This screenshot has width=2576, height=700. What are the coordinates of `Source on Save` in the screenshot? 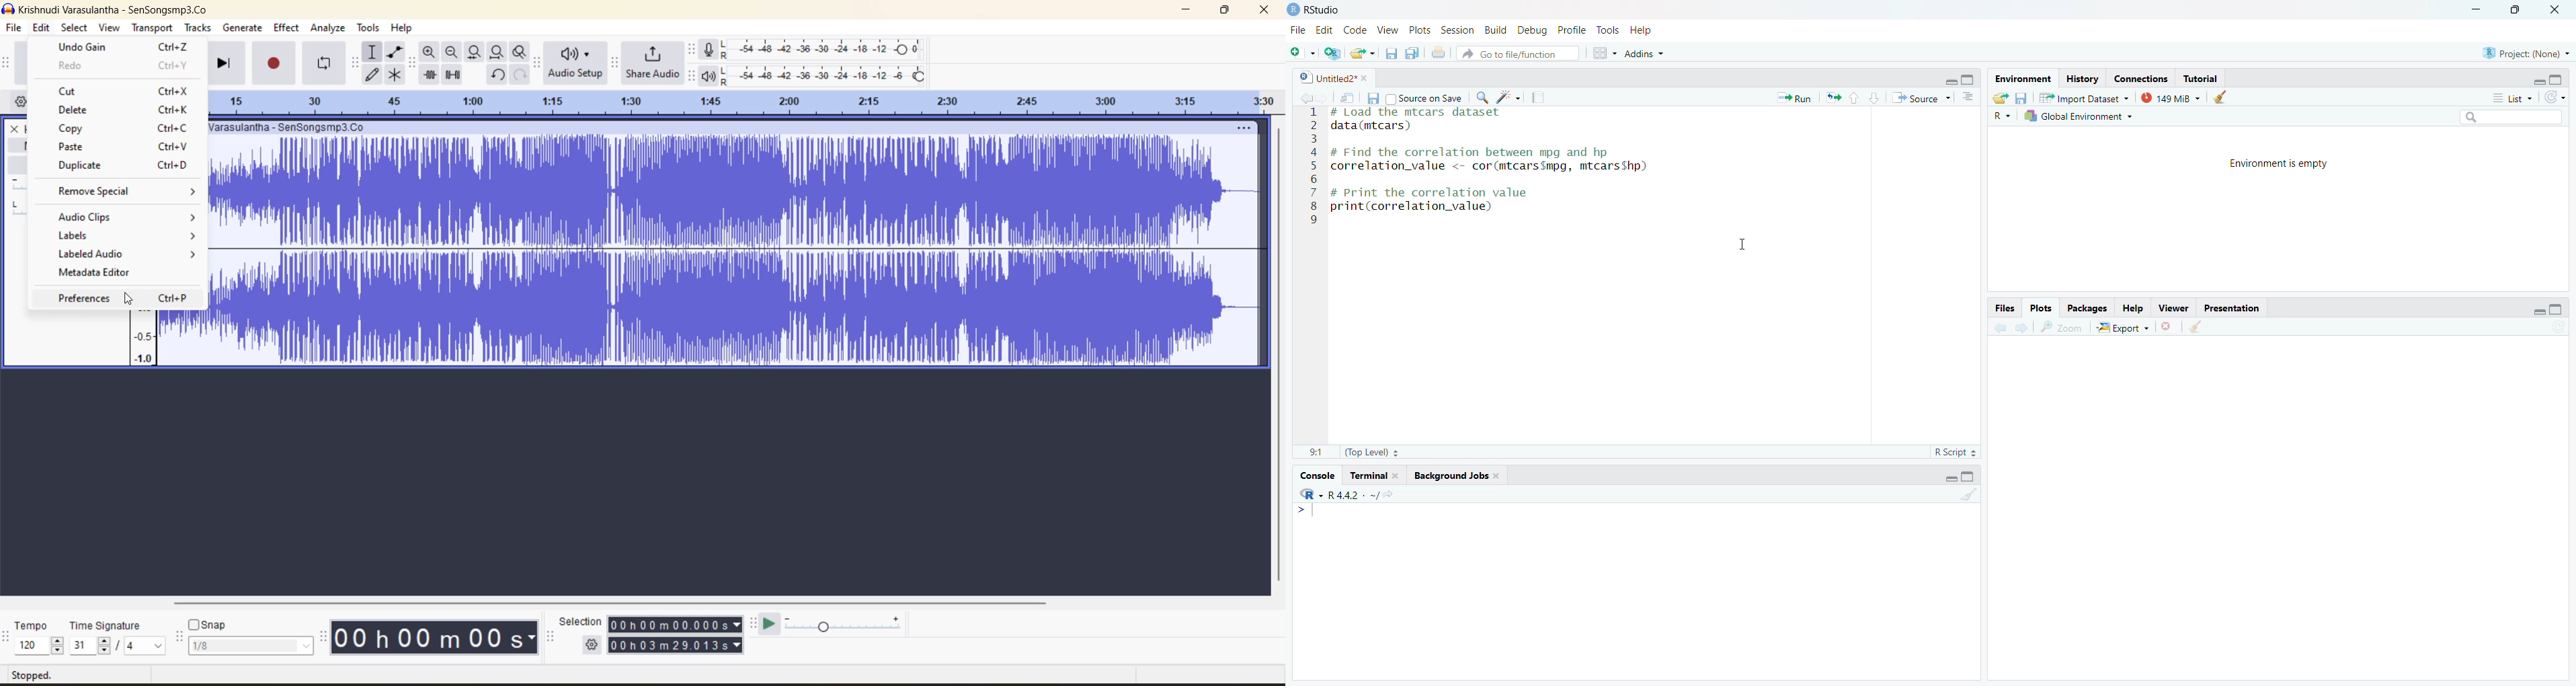 It's located at (1426, 99).